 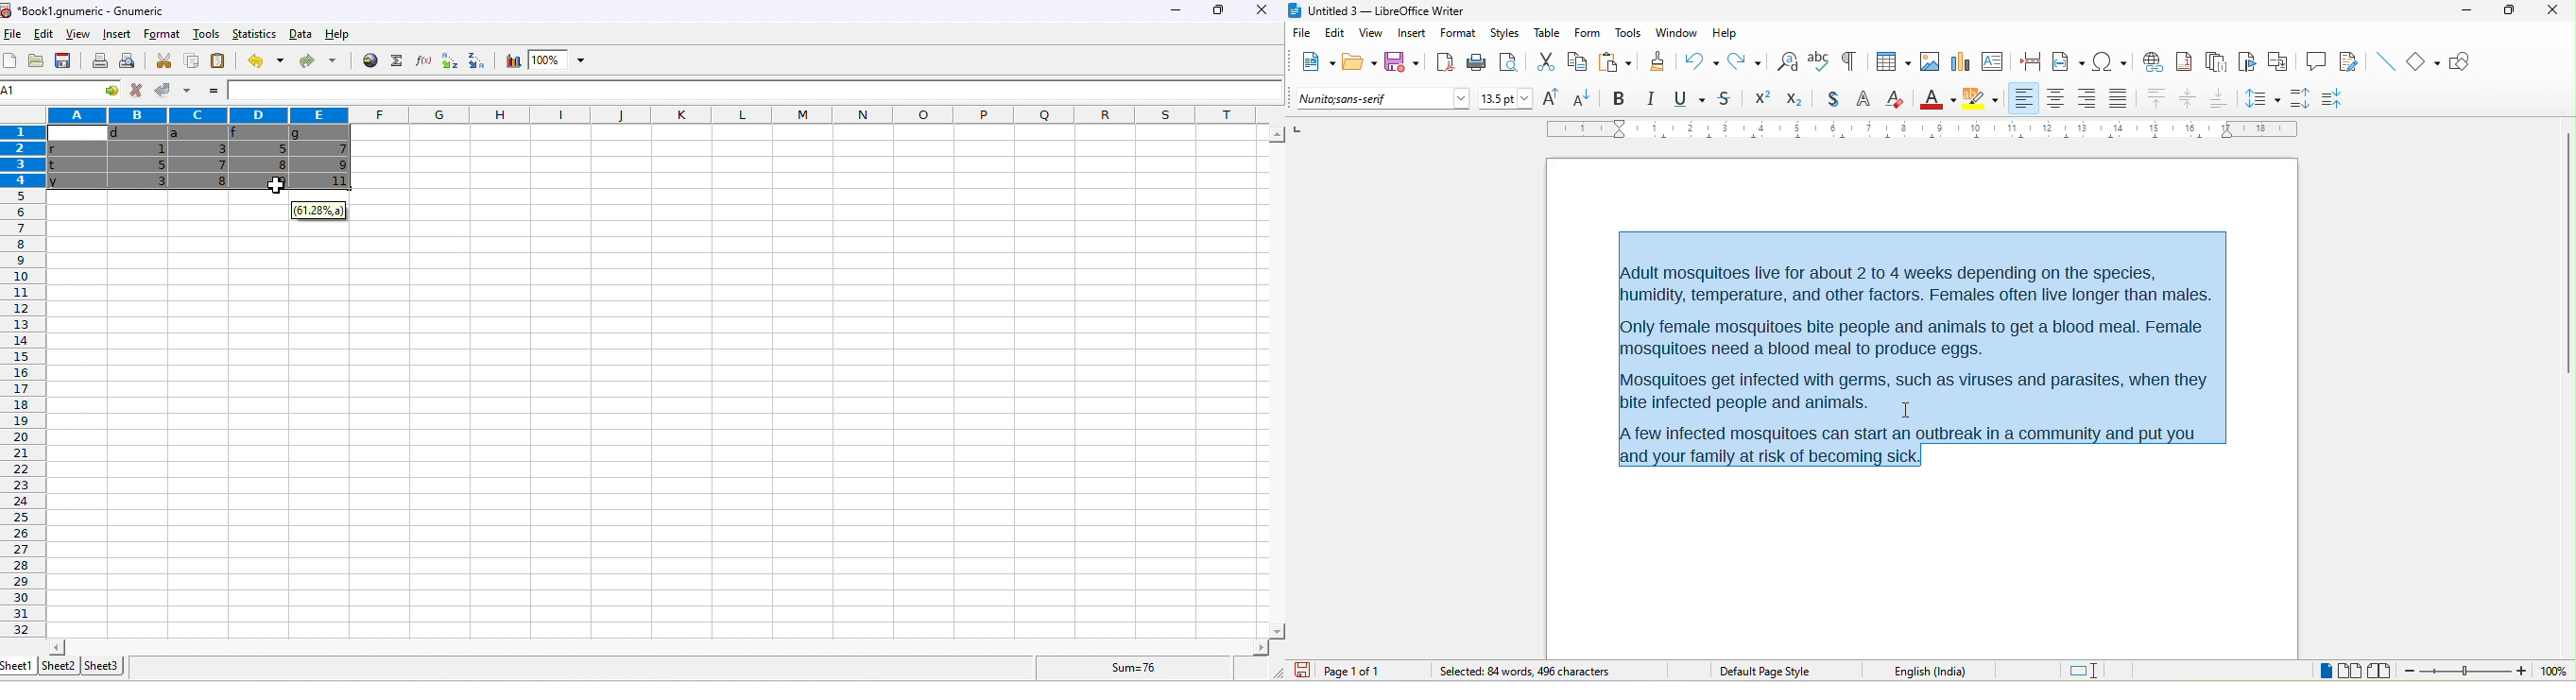 I want to click on align left, so click(x=2023, y=97).